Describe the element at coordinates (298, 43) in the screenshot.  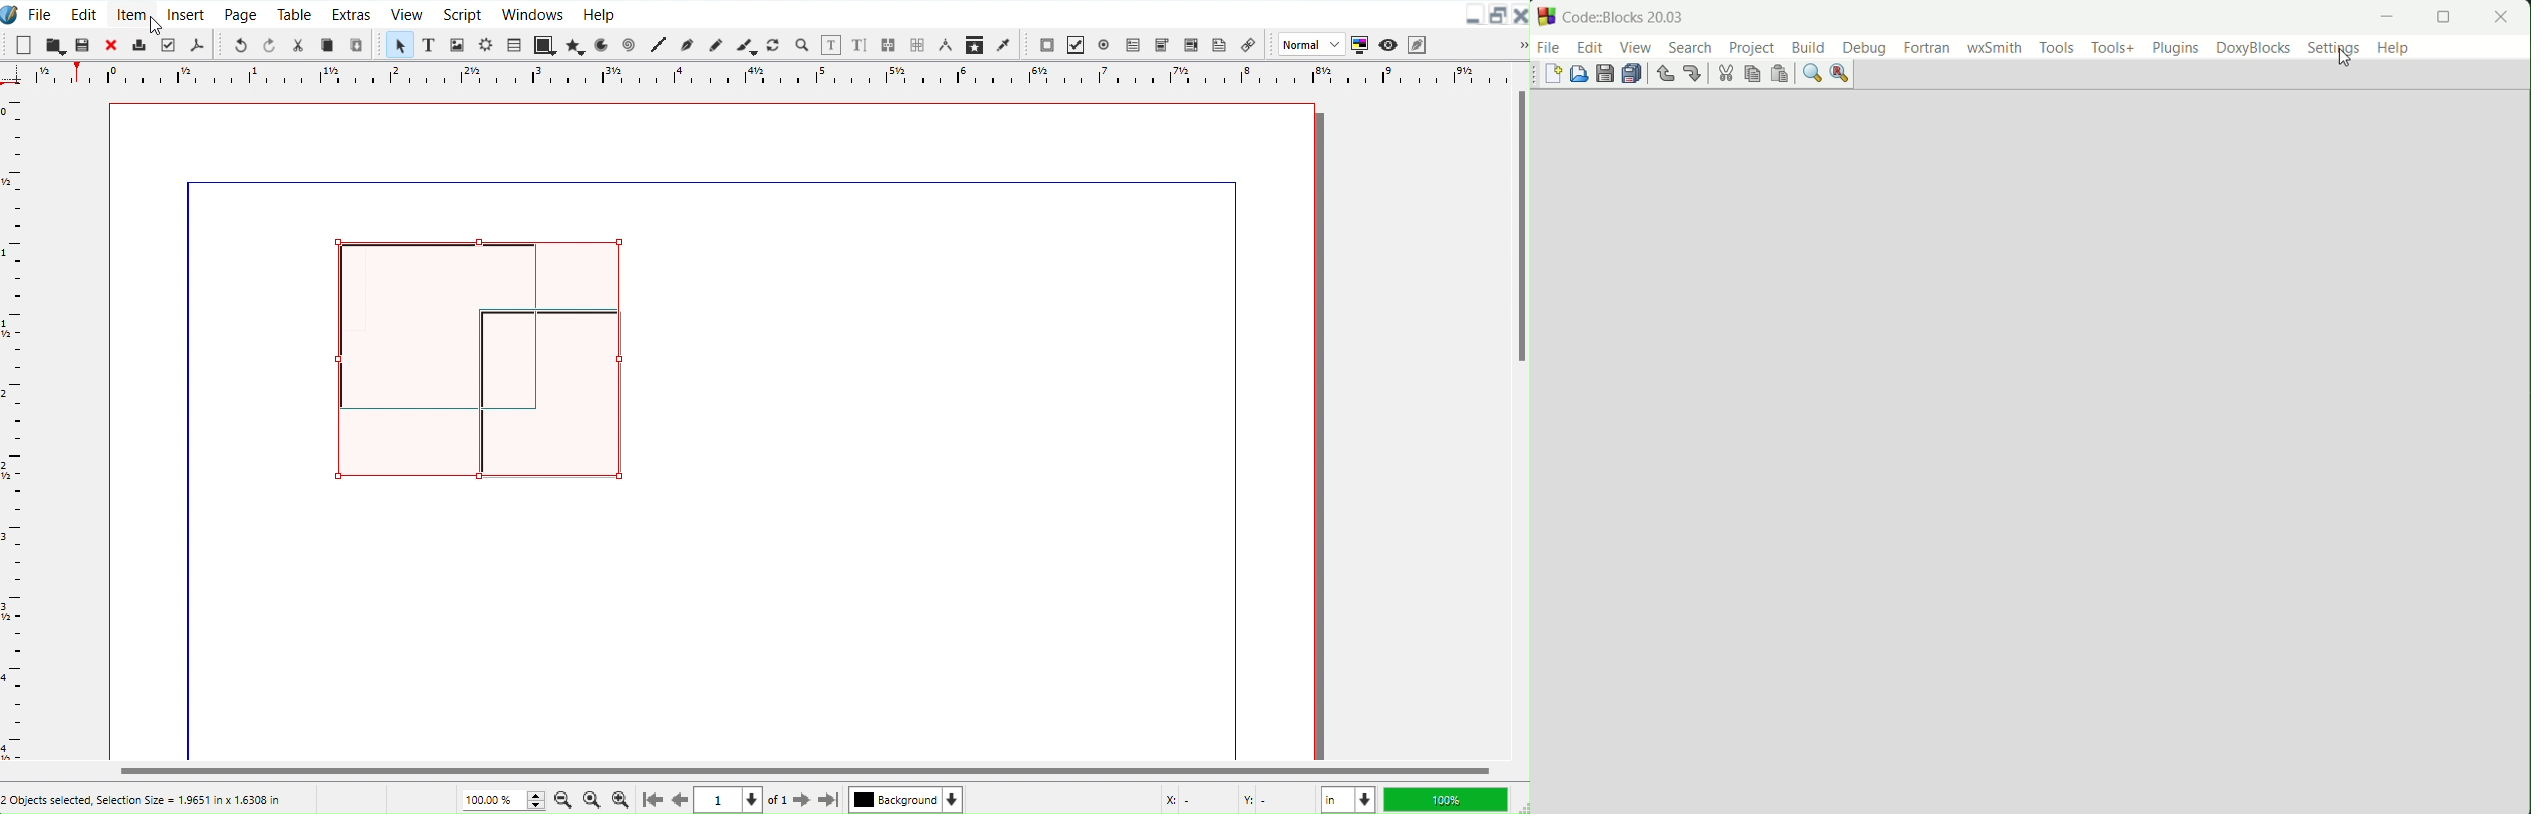
I see `Cut` at that location.